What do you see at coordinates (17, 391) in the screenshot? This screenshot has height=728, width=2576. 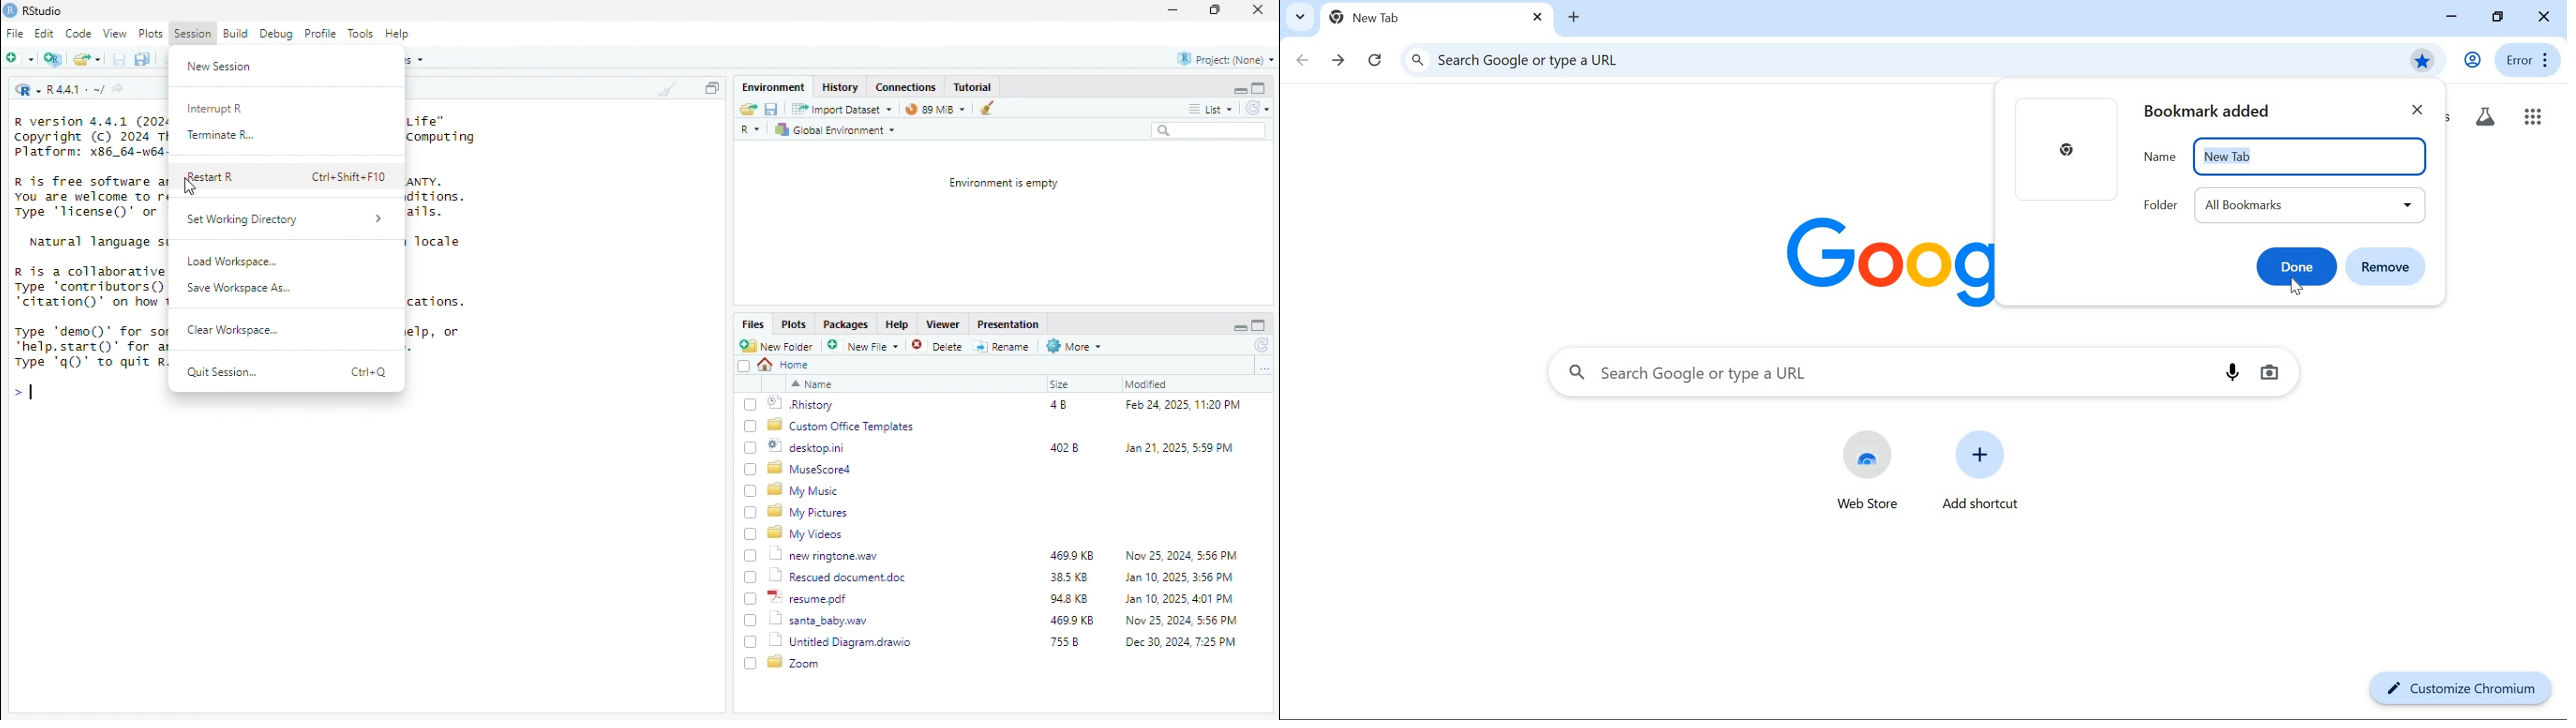 I see `Arrow ` at bounding box center [17, 391].